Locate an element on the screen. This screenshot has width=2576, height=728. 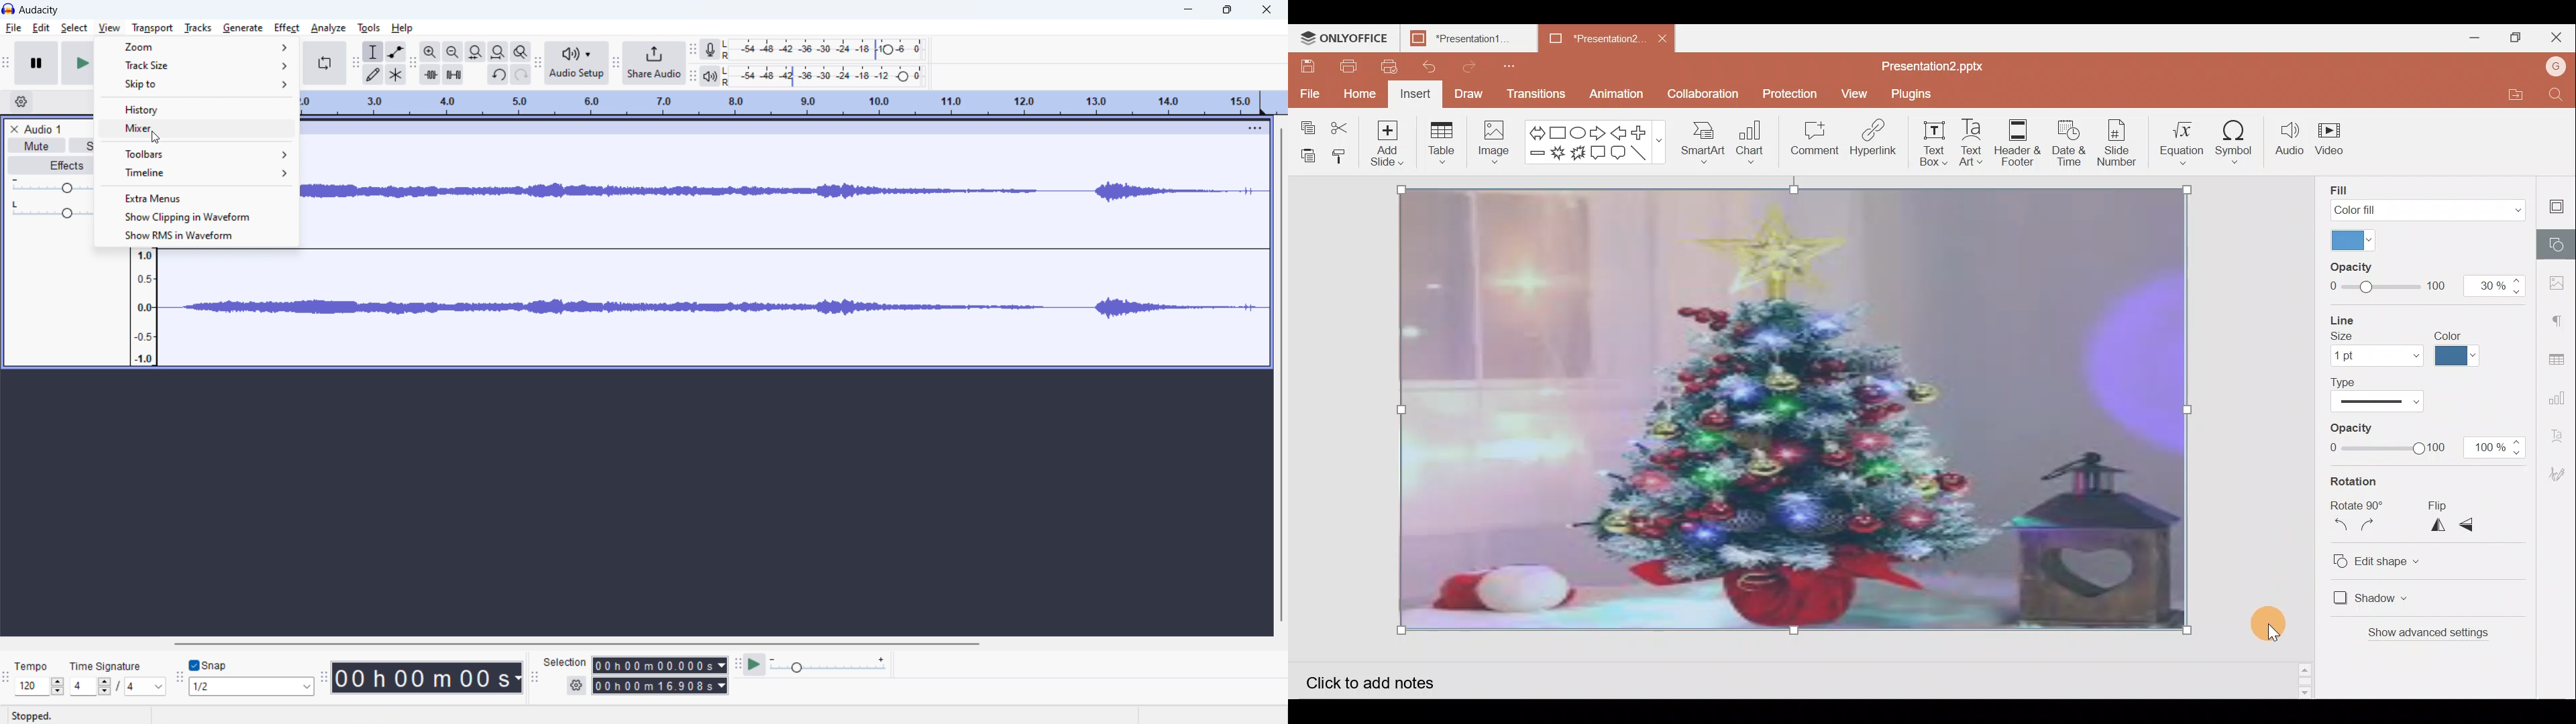
Edit shape is located at coordinates (2390, 558).